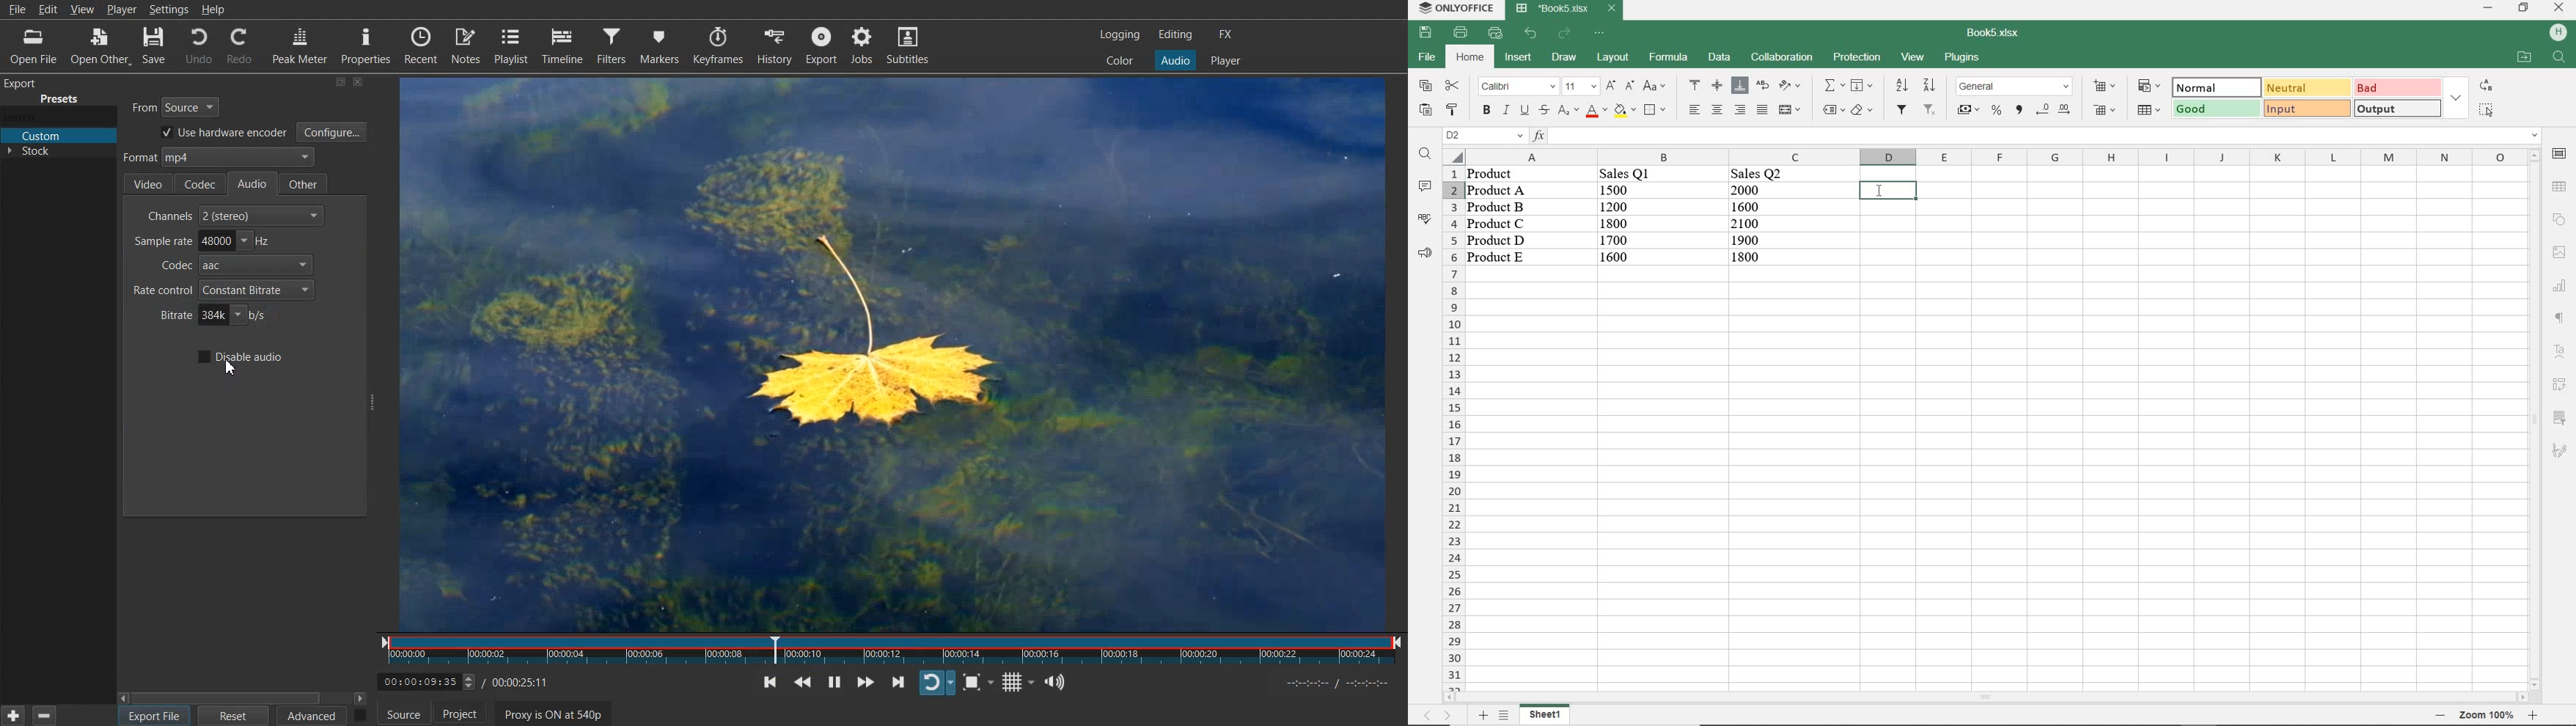  Describe the element at coordinates (1516, 87) in the screenshot. I see `font` at that location.